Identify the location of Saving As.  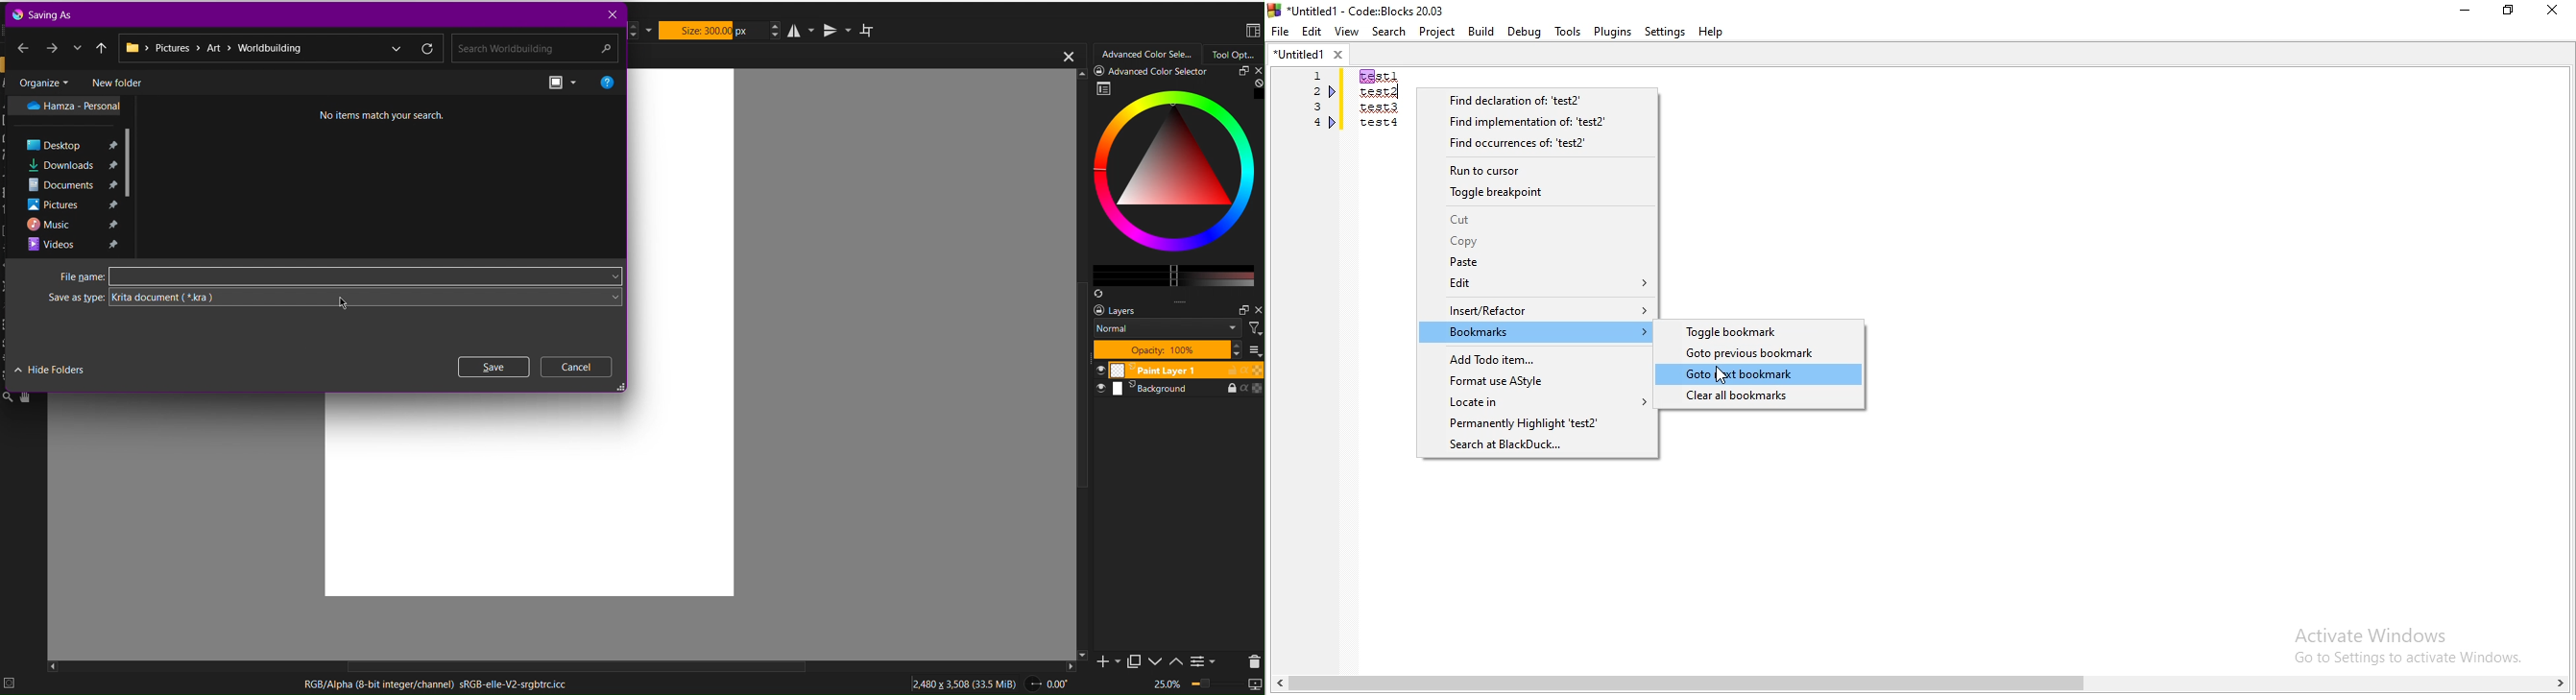
(46, 14).